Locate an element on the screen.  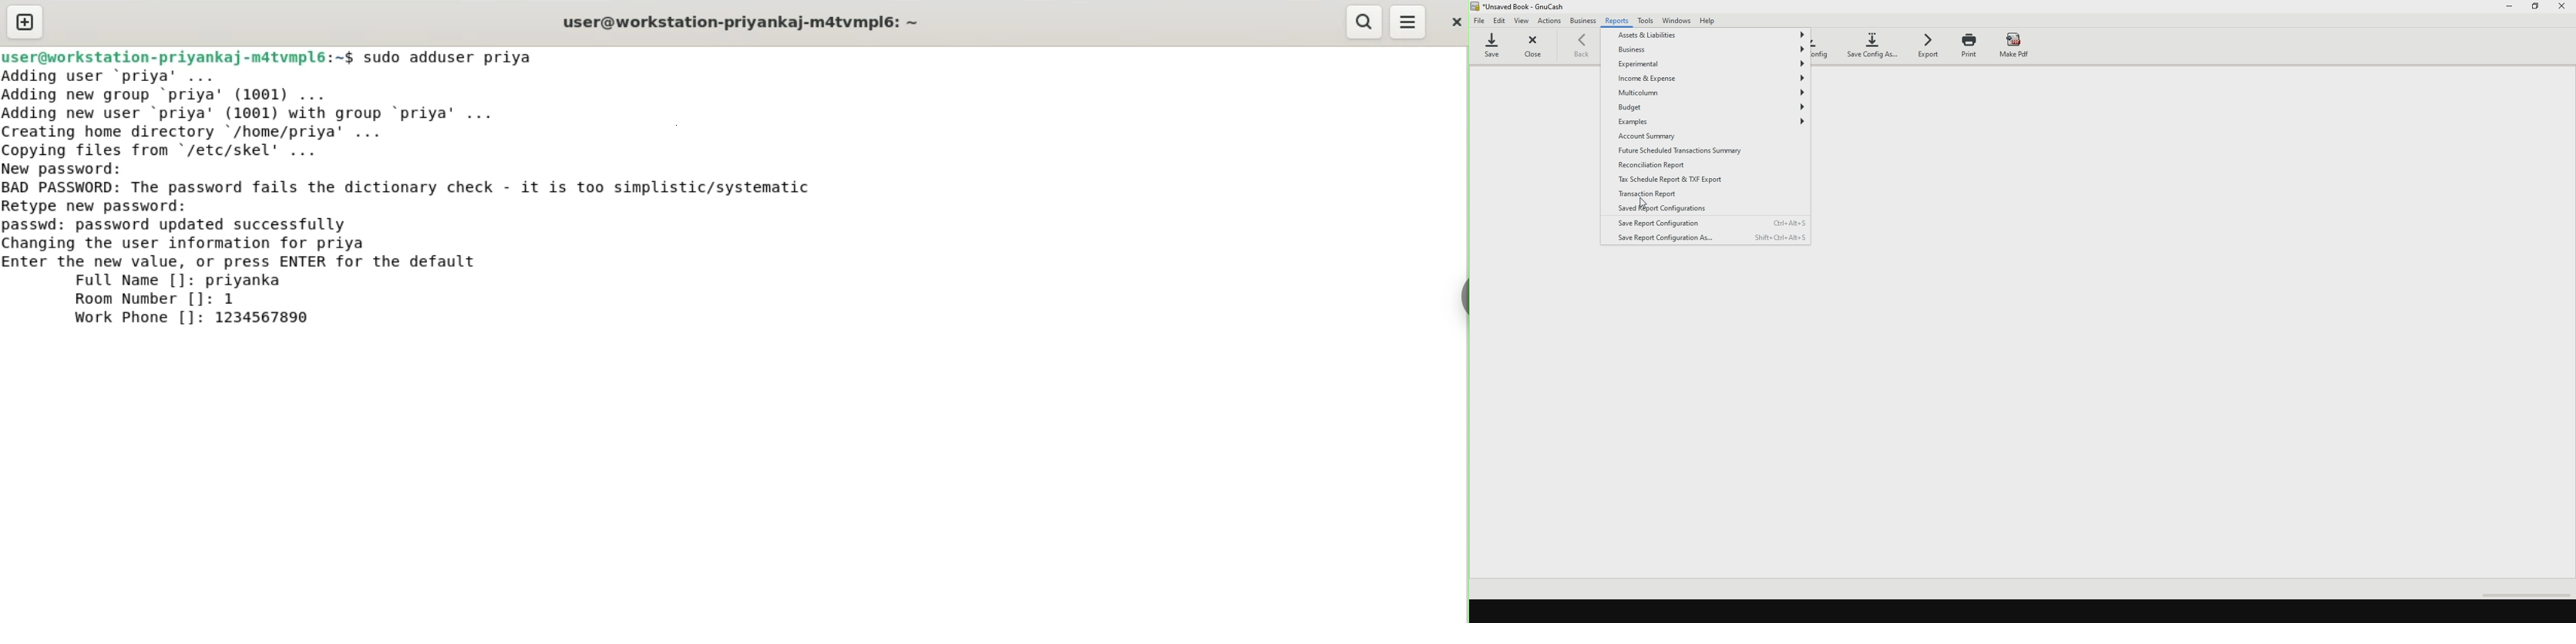
file is located at coordinates (1480, 22).